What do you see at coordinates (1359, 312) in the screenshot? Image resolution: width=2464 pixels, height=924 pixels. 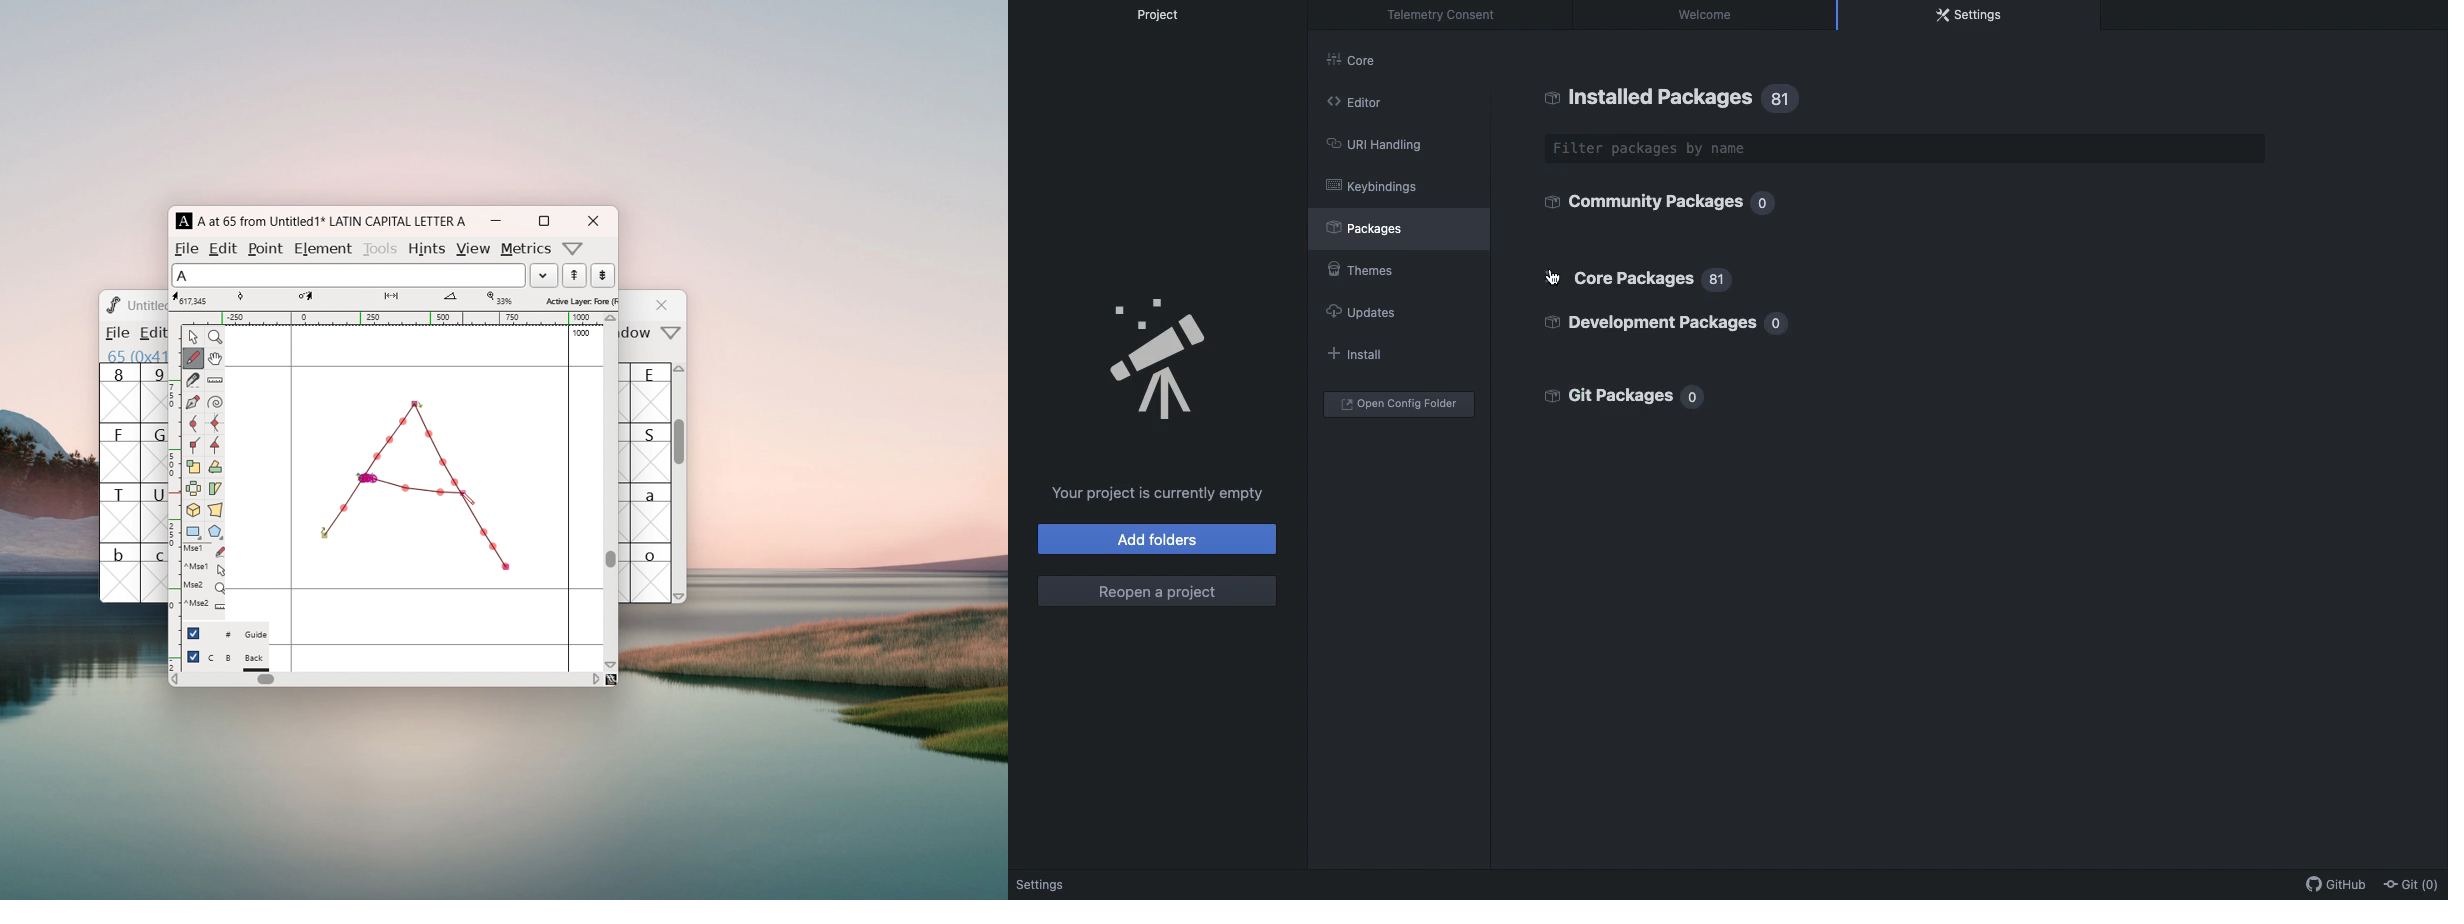 I see `Updates` at bounding box center [1359, 312].